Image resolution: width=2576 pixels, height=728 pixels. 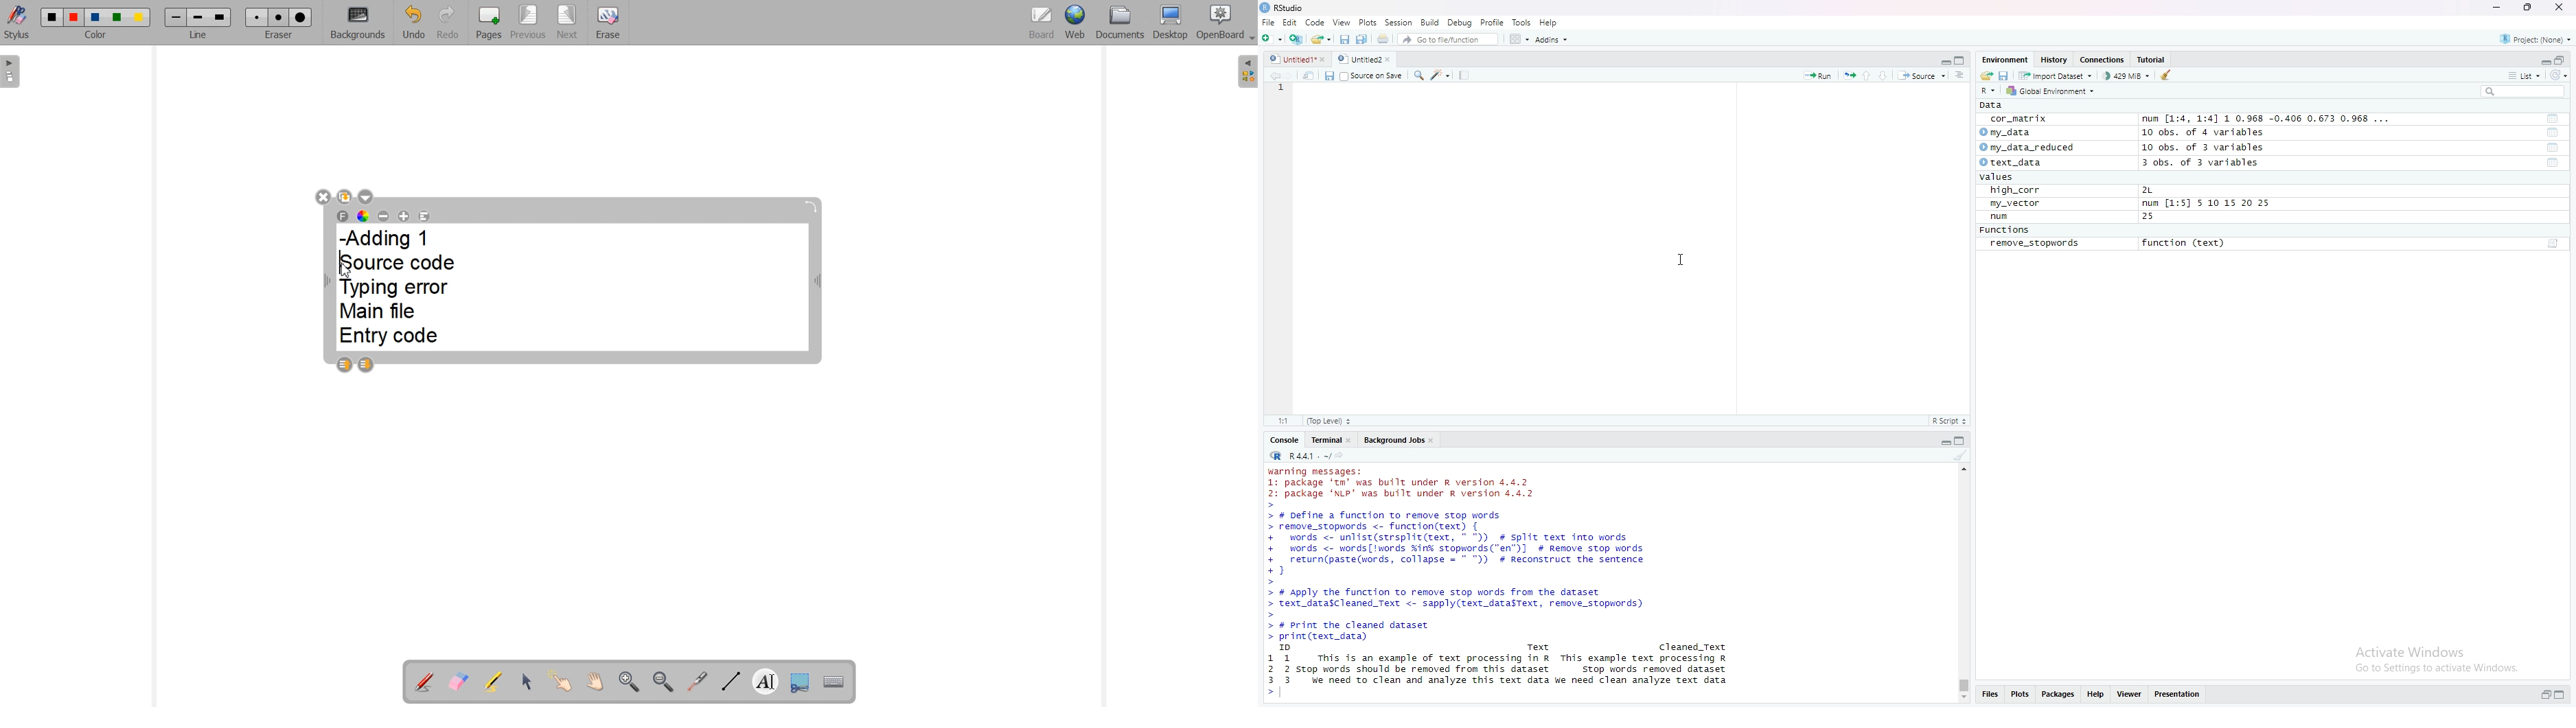 What do you see at coordinates (663, 681) in the screenshot?
I see `Zoom out` at bounding box center [663, 681].